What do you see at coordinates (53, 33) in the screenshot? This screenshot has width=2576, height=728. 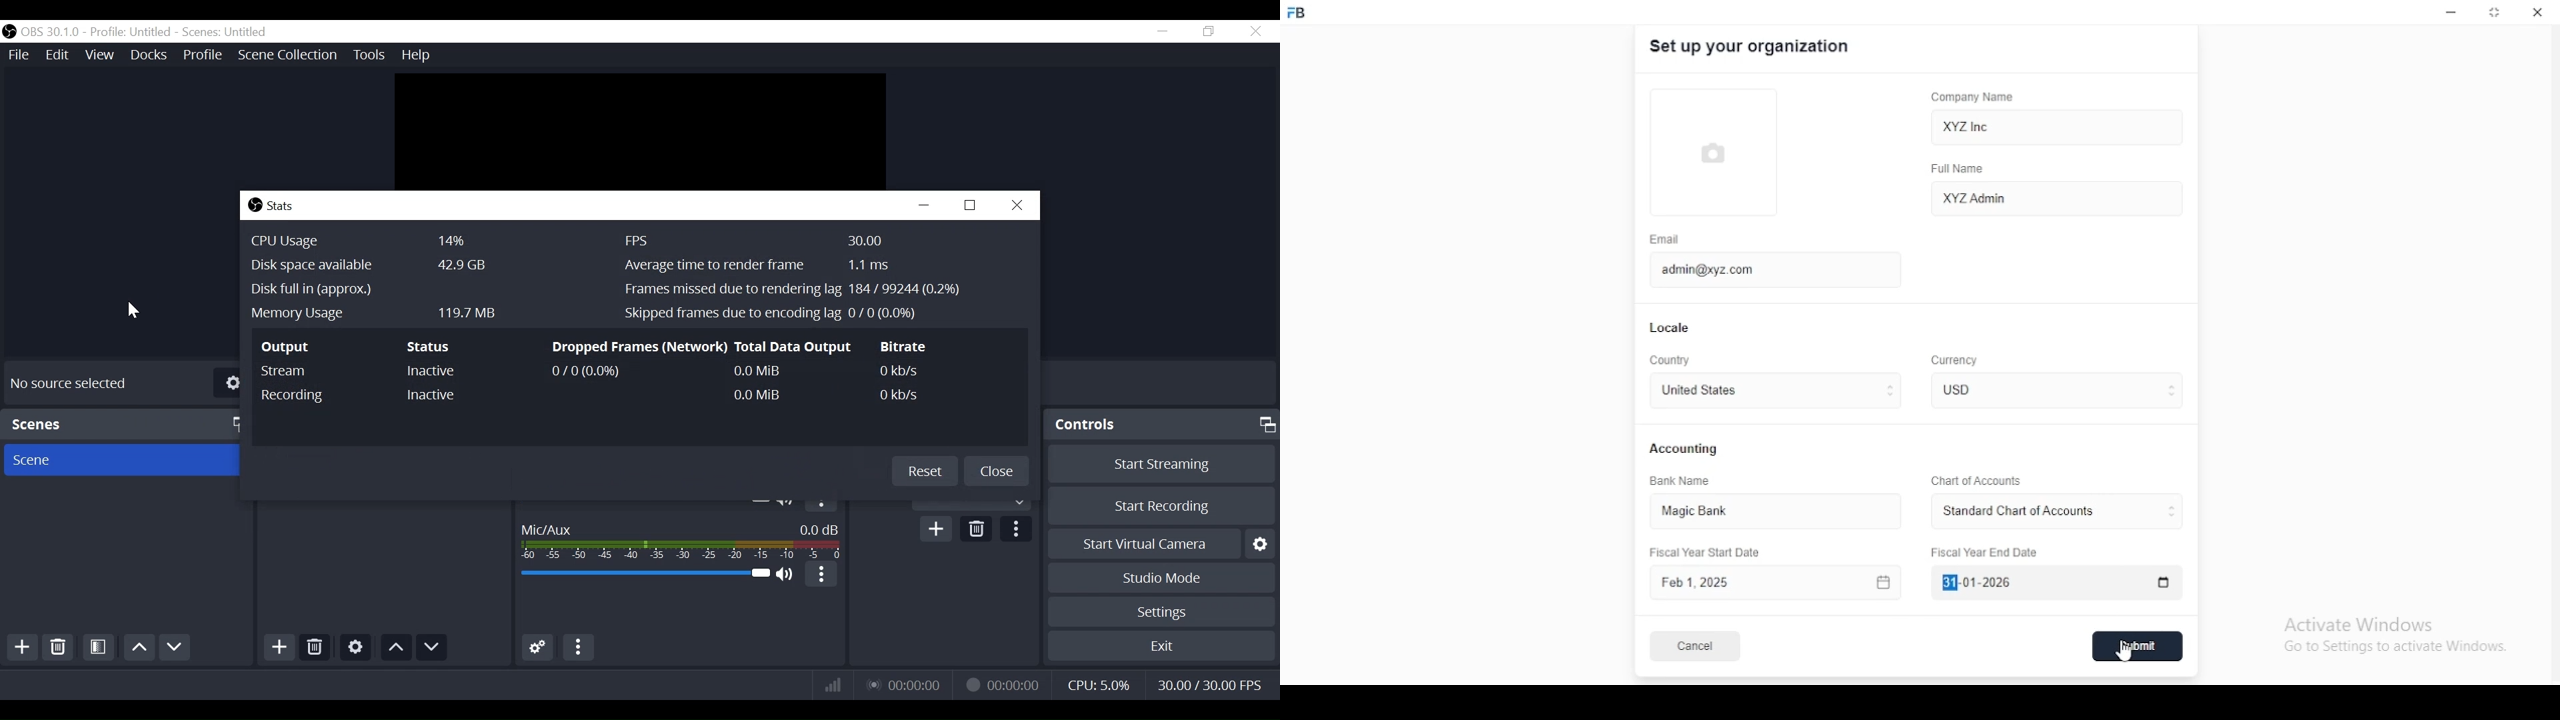 I see `OBS Version` at bounding box center [53, 33].